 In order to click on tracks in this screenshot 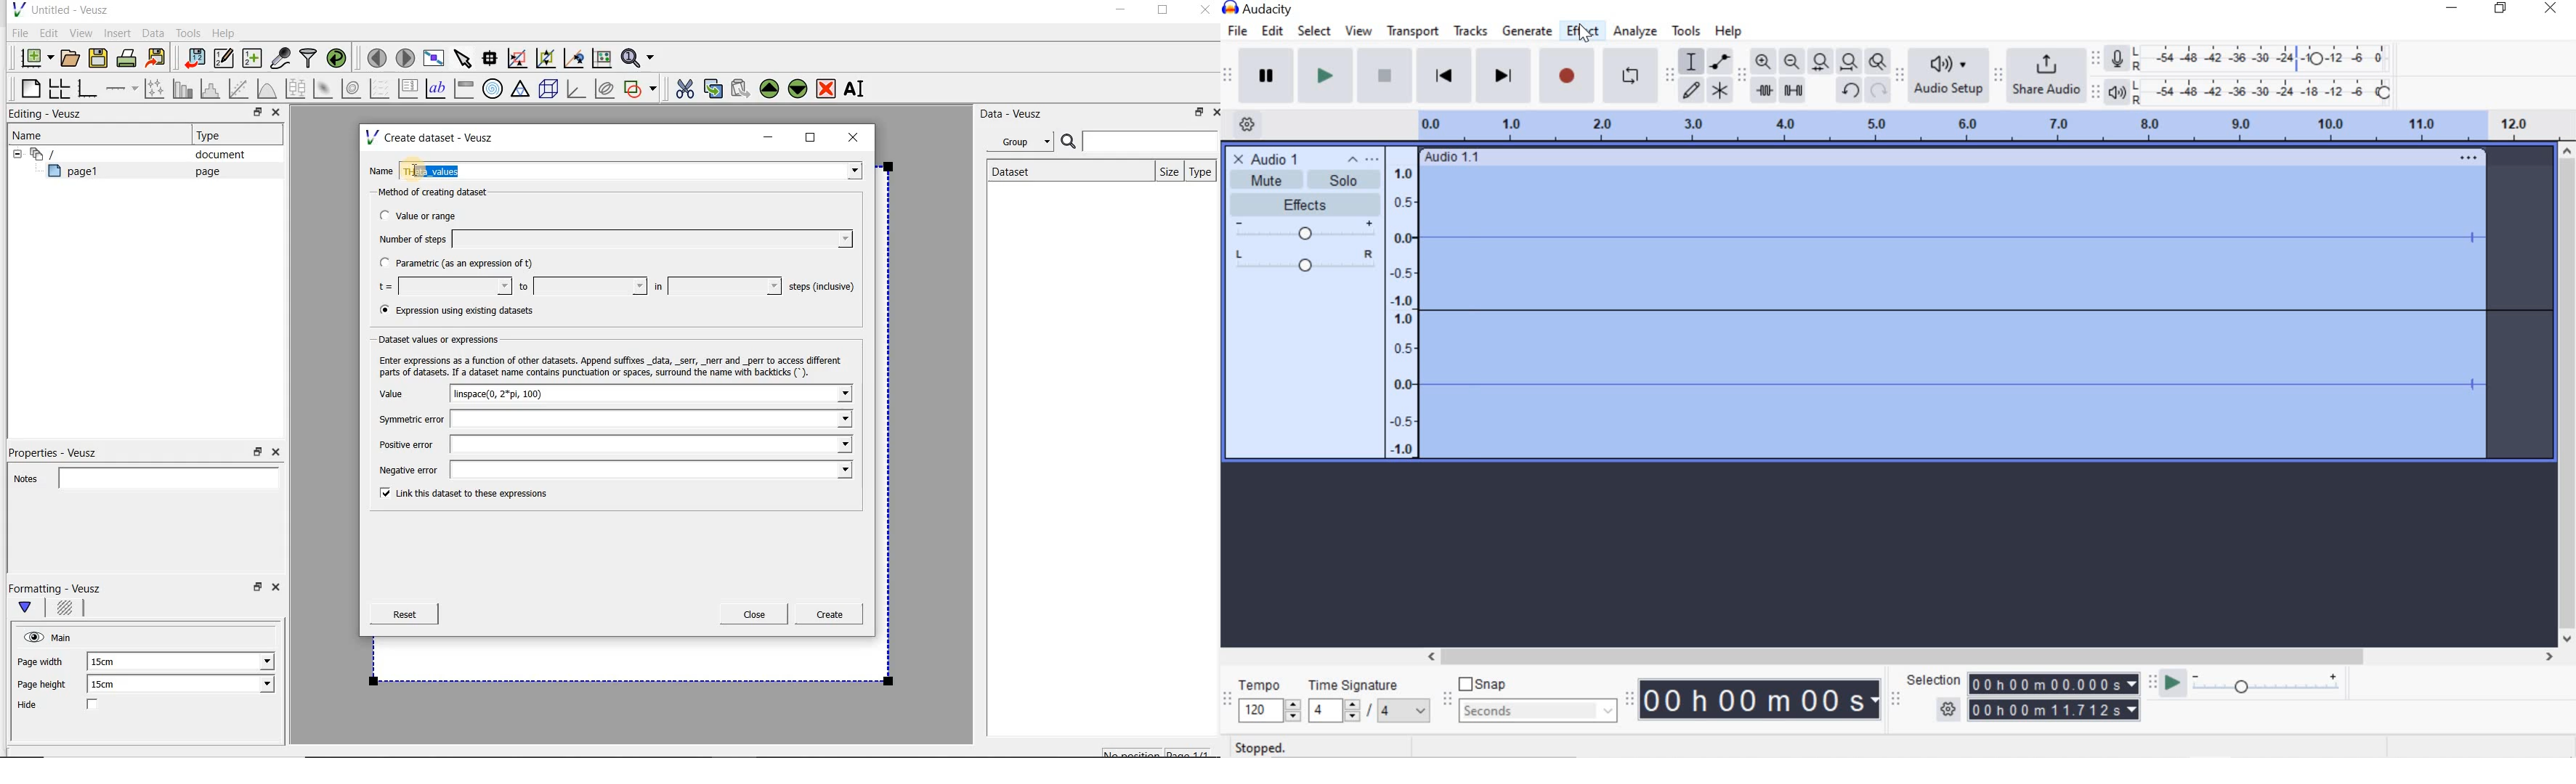, I will do `click(1470, 32)`.